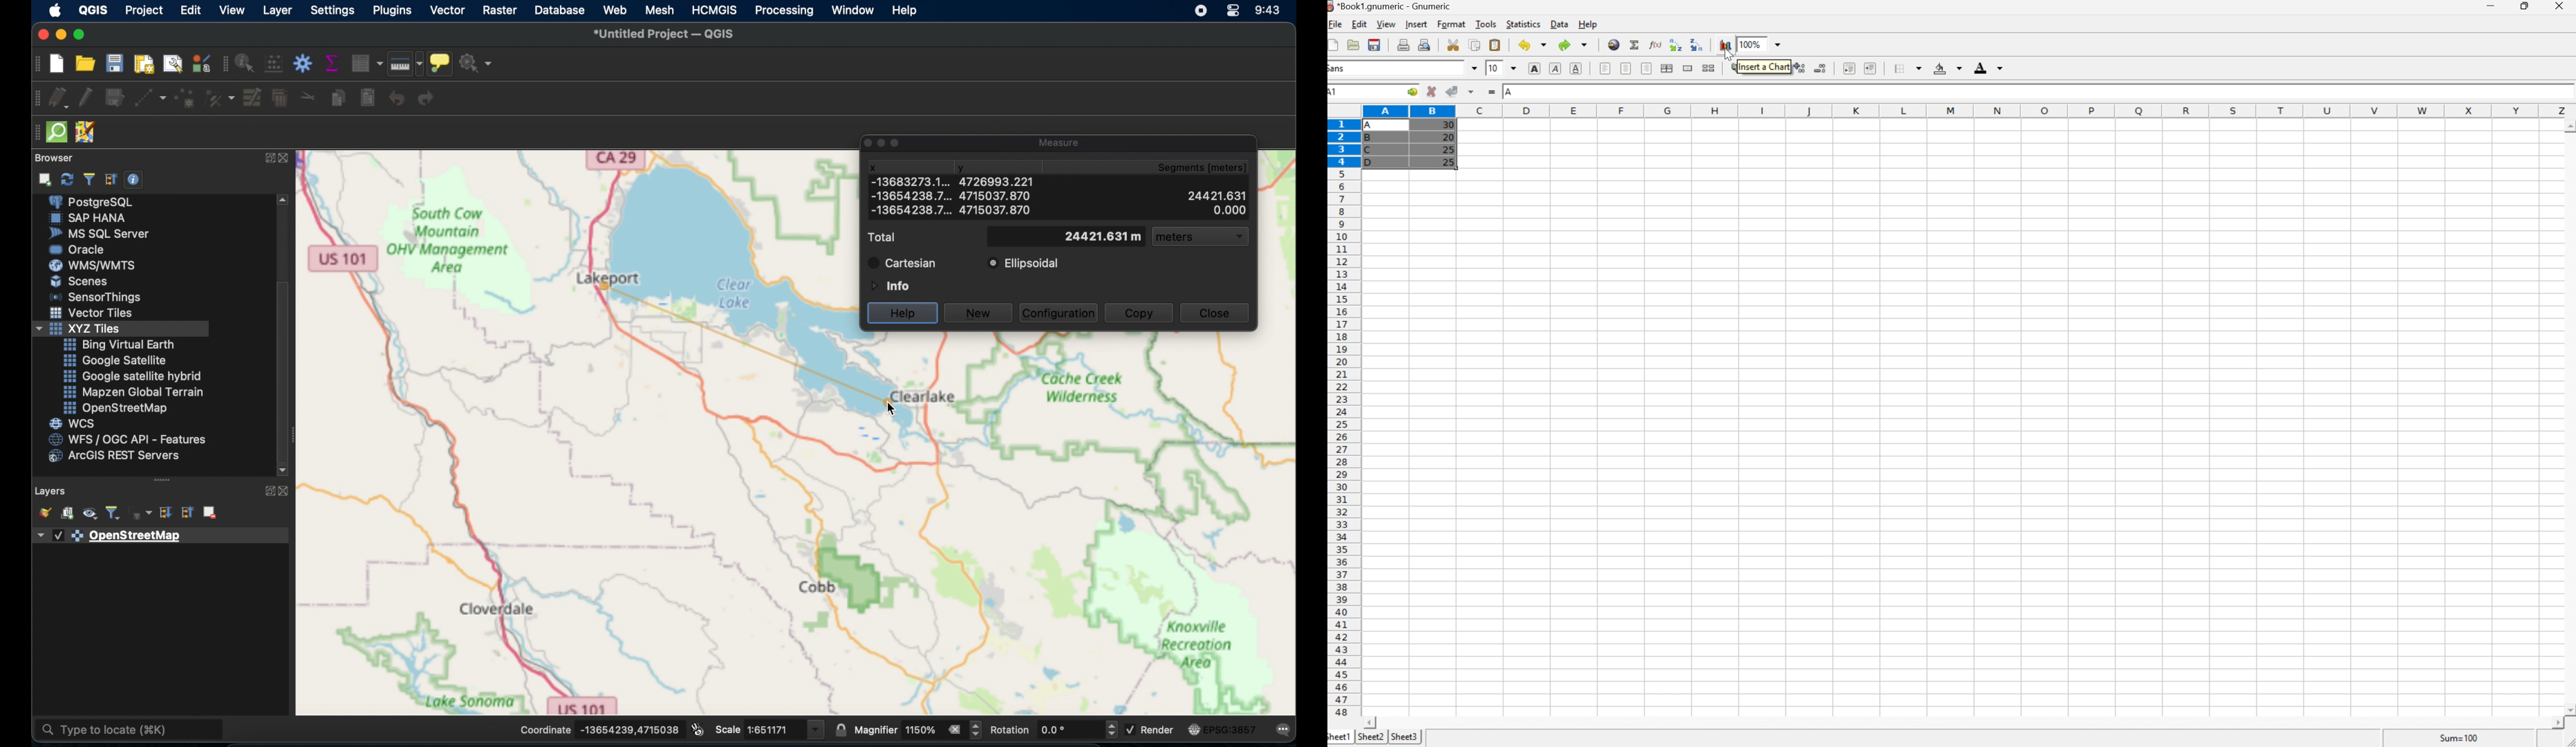 Image resolution: width=2576 pixels, height=756 pixels. Describe the element at coordinates (615, 10) in the screenshot. I see `web` at that location.